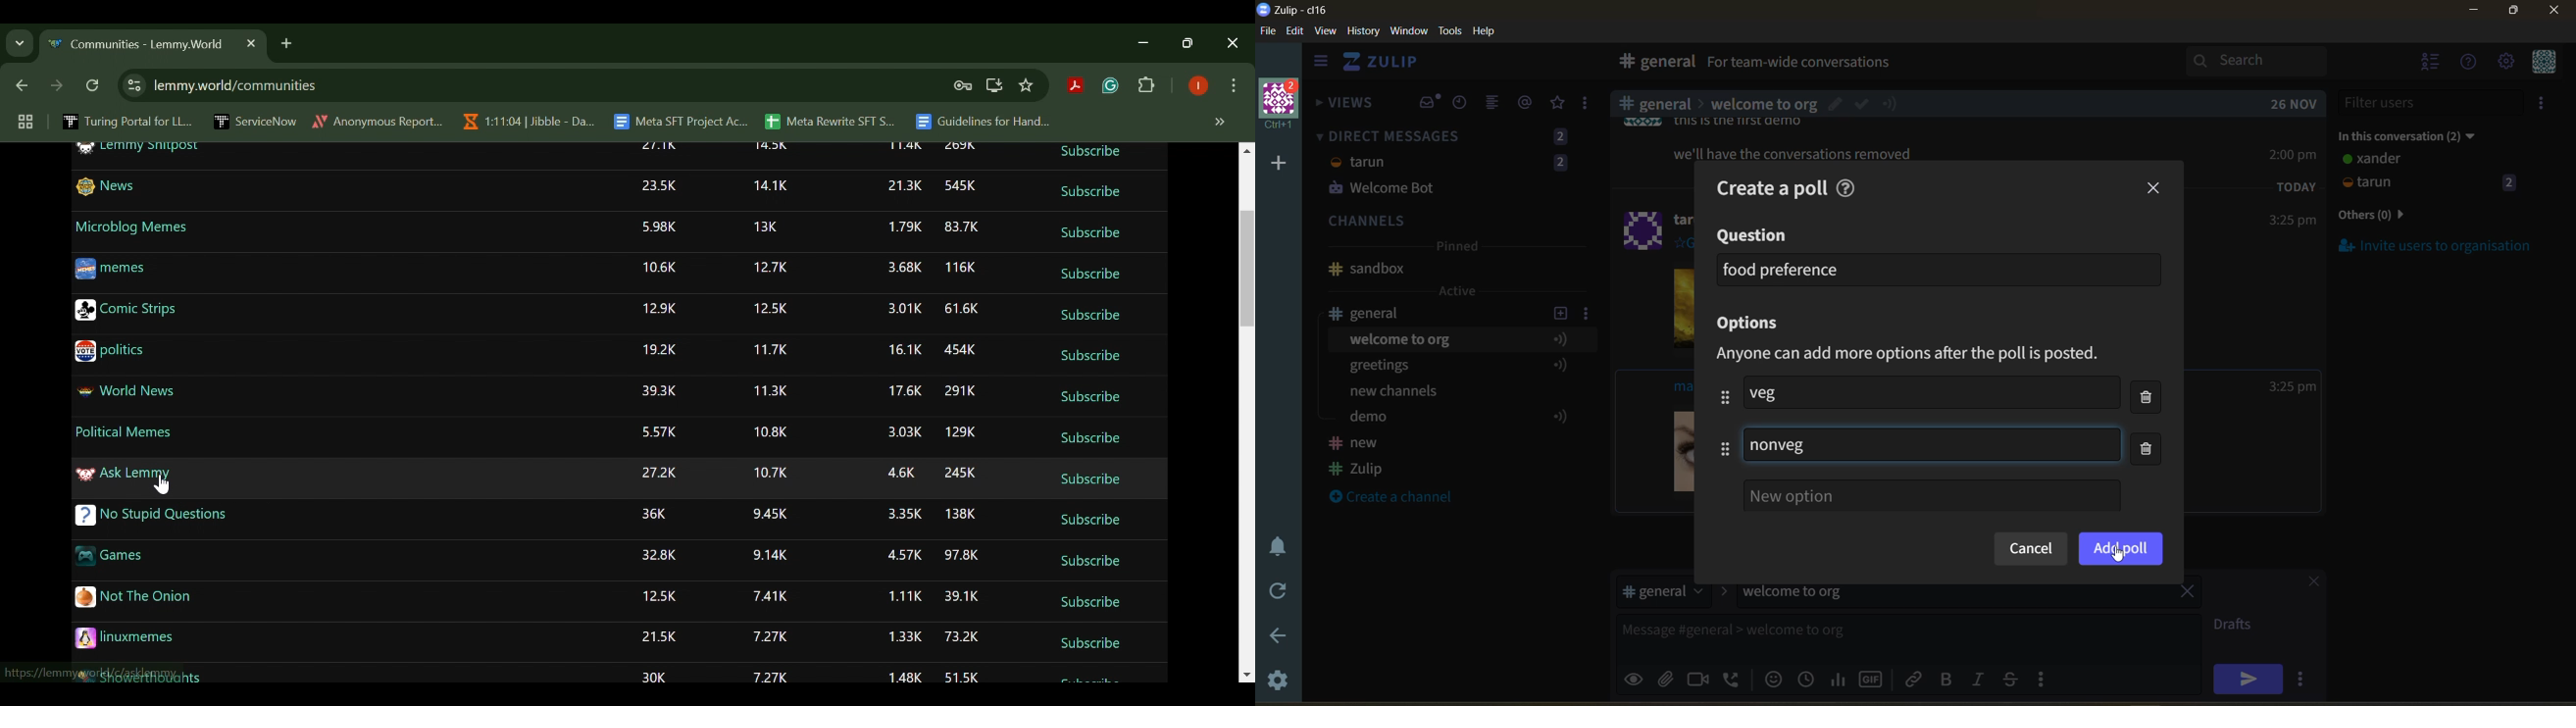 The width and height of the screenshot is (2576, 728). What do you see at coordinates (1091, 398) in the screenshot?
I see `Subscribe` at bounding box center [1091, 398].